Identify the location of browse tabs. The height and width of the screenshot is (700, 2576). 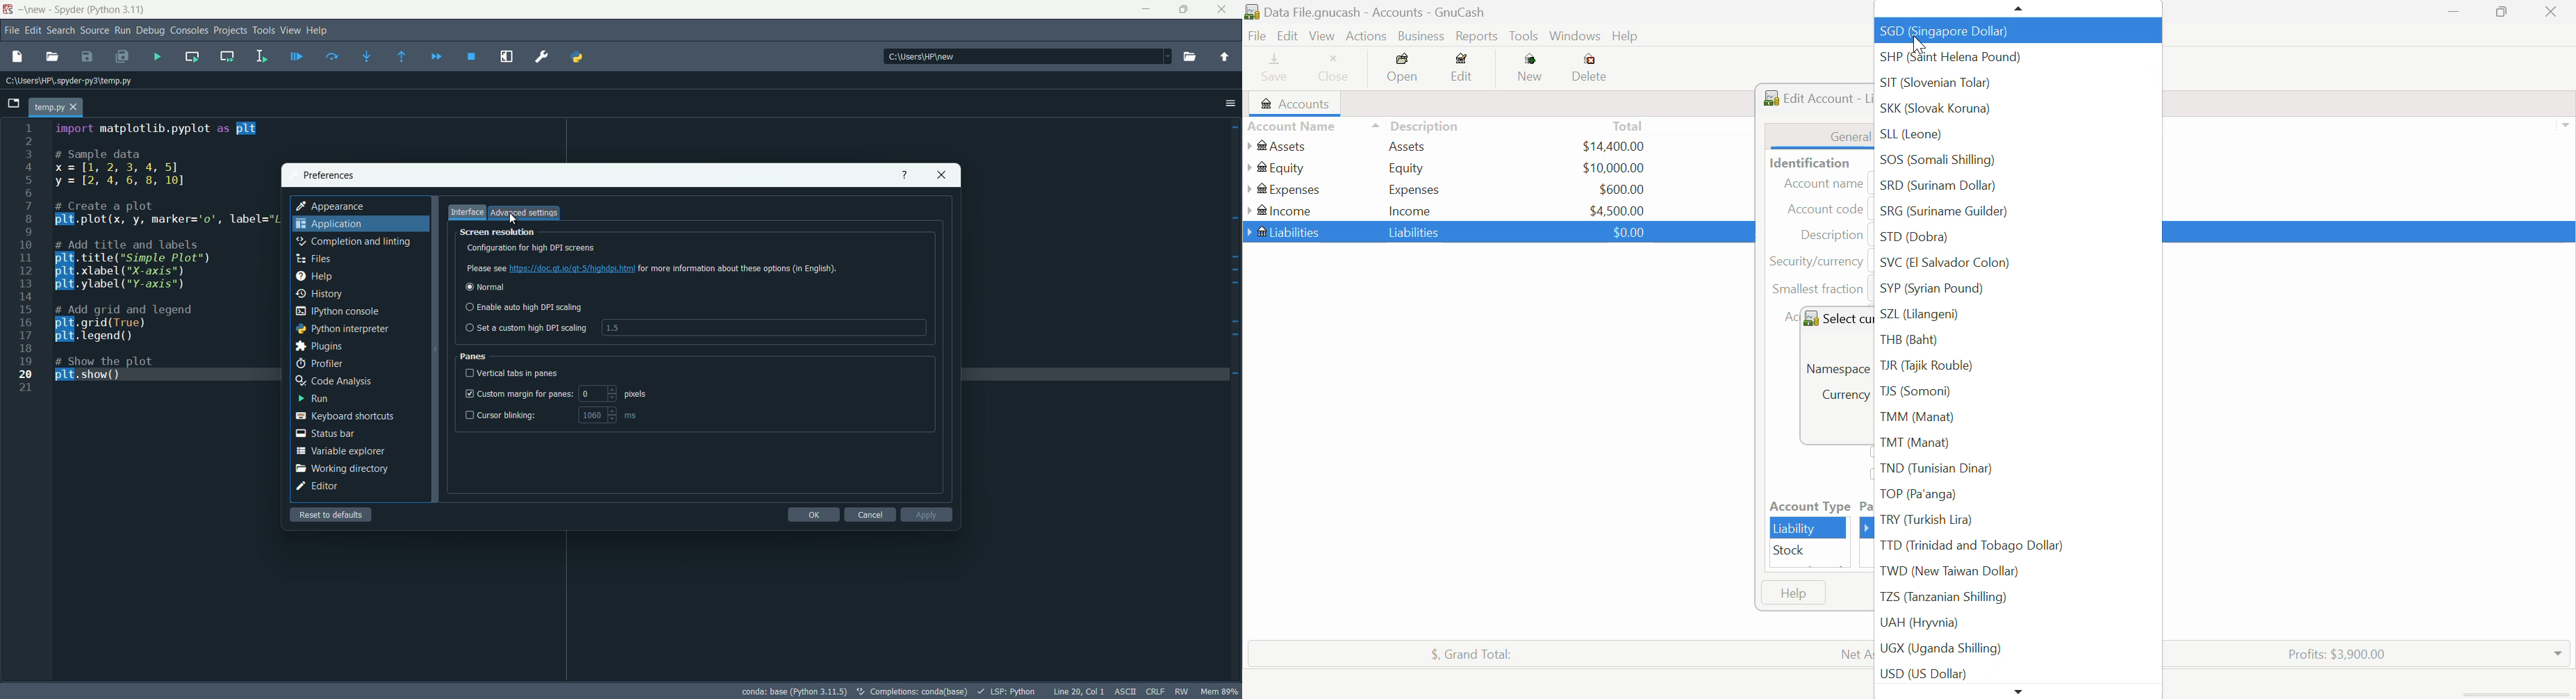
(13, 104).